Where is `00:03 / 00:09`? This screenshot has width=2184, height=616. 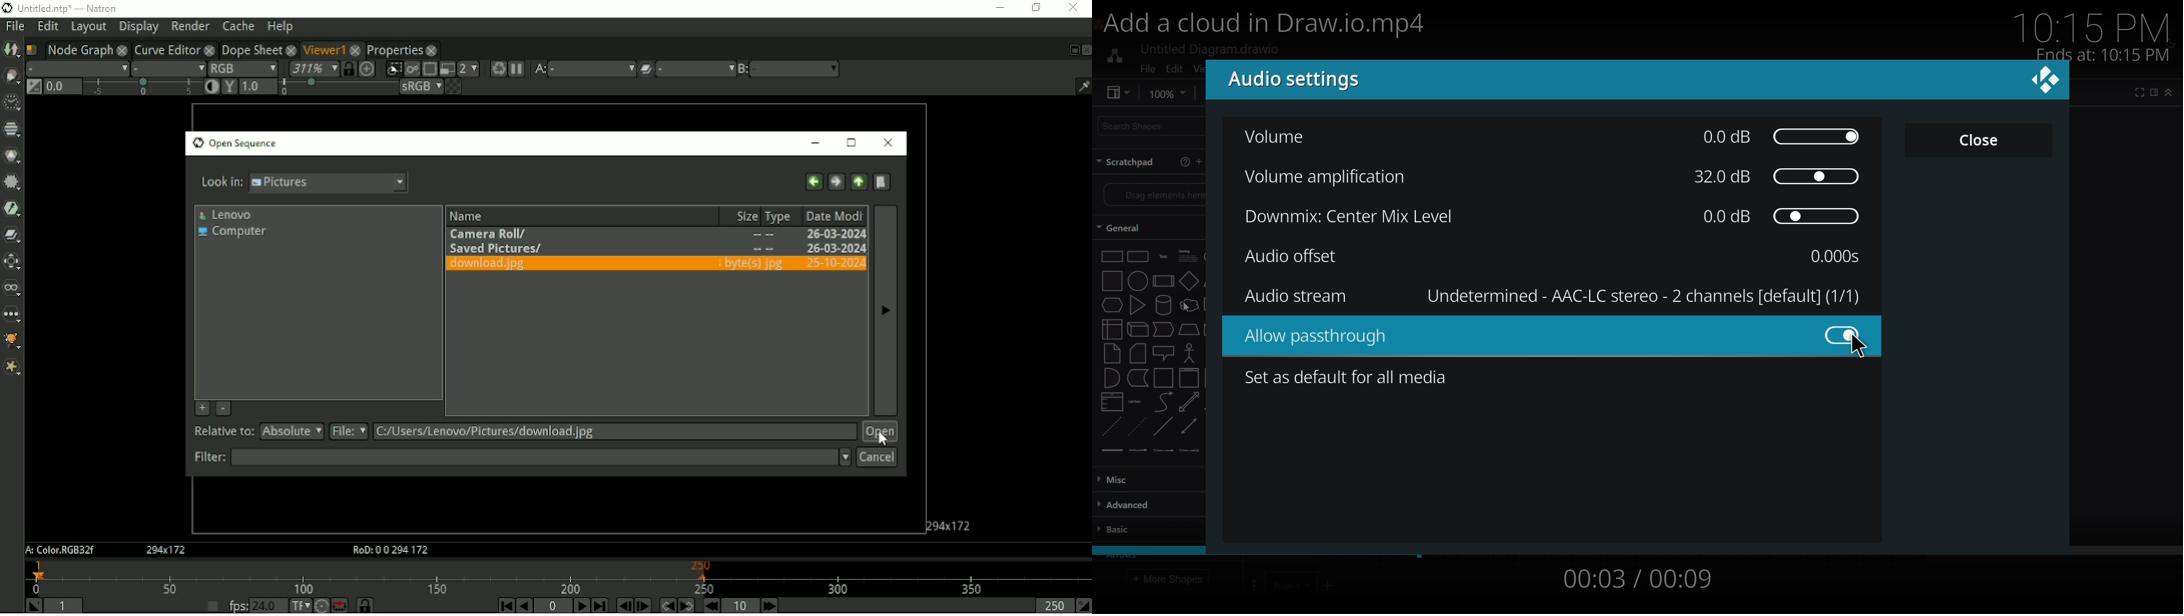
00:03 / 00:09 is located at coordinates (1638, 576).